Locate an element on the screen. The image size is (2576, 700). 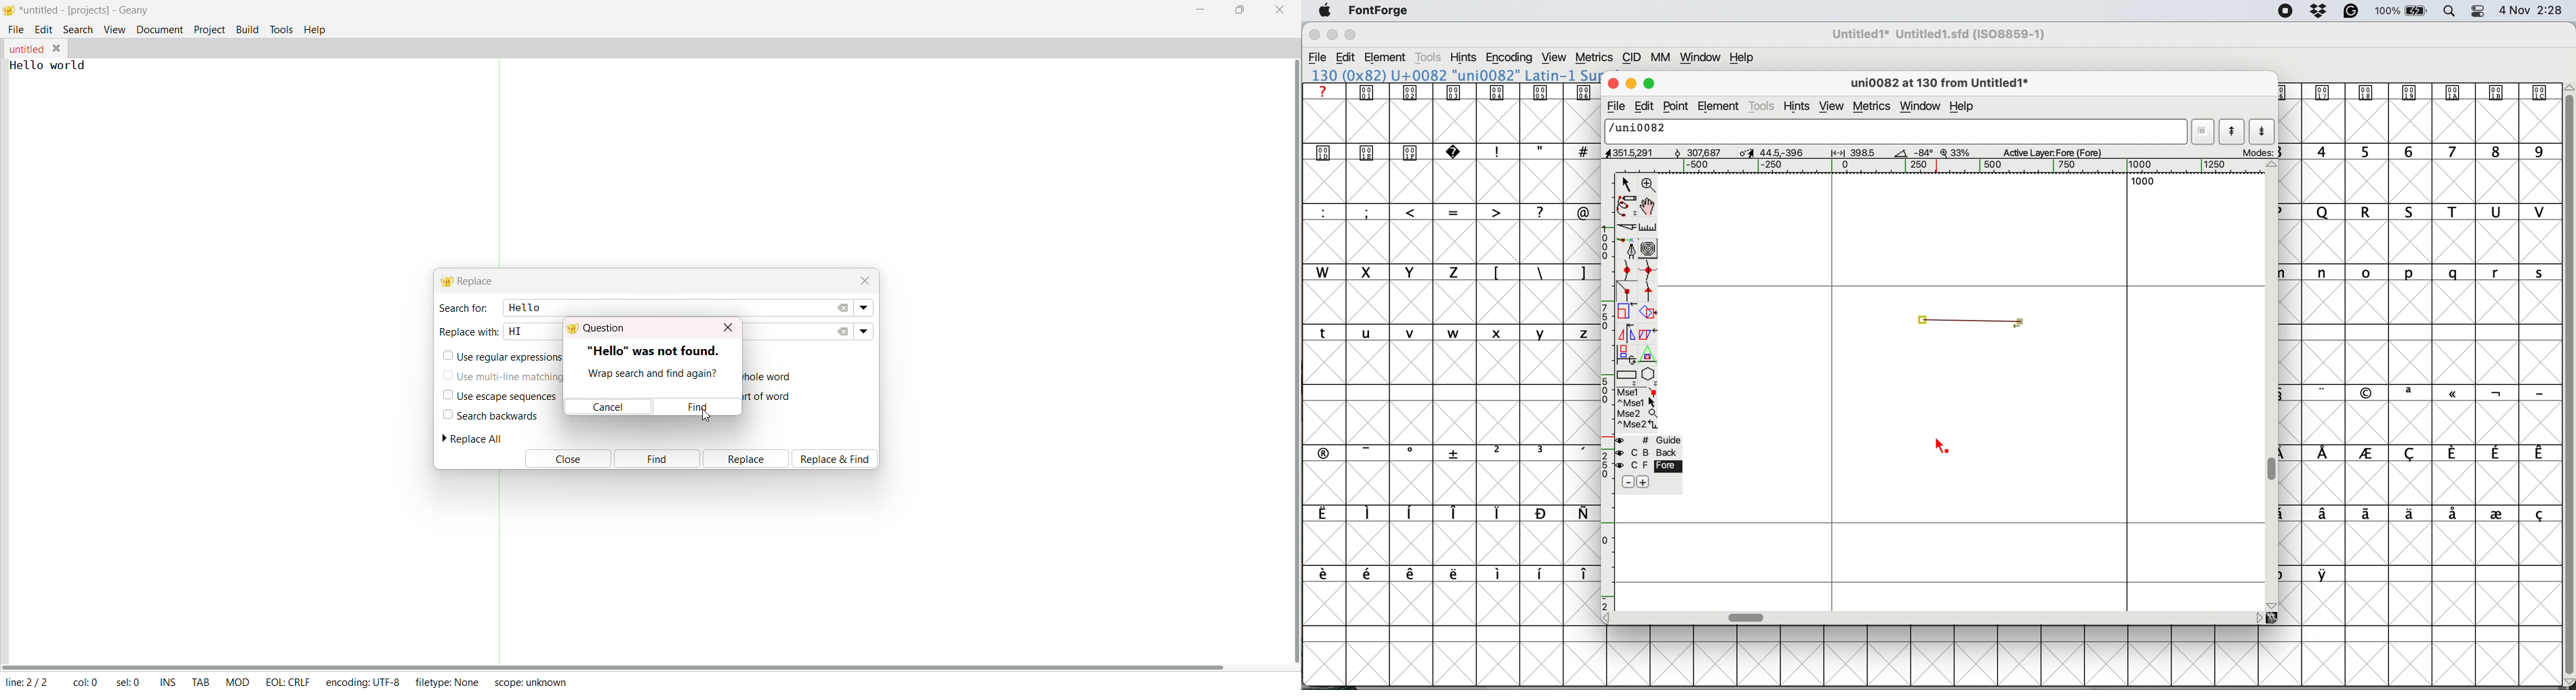
symbols is located at coordinates (2433, 393).